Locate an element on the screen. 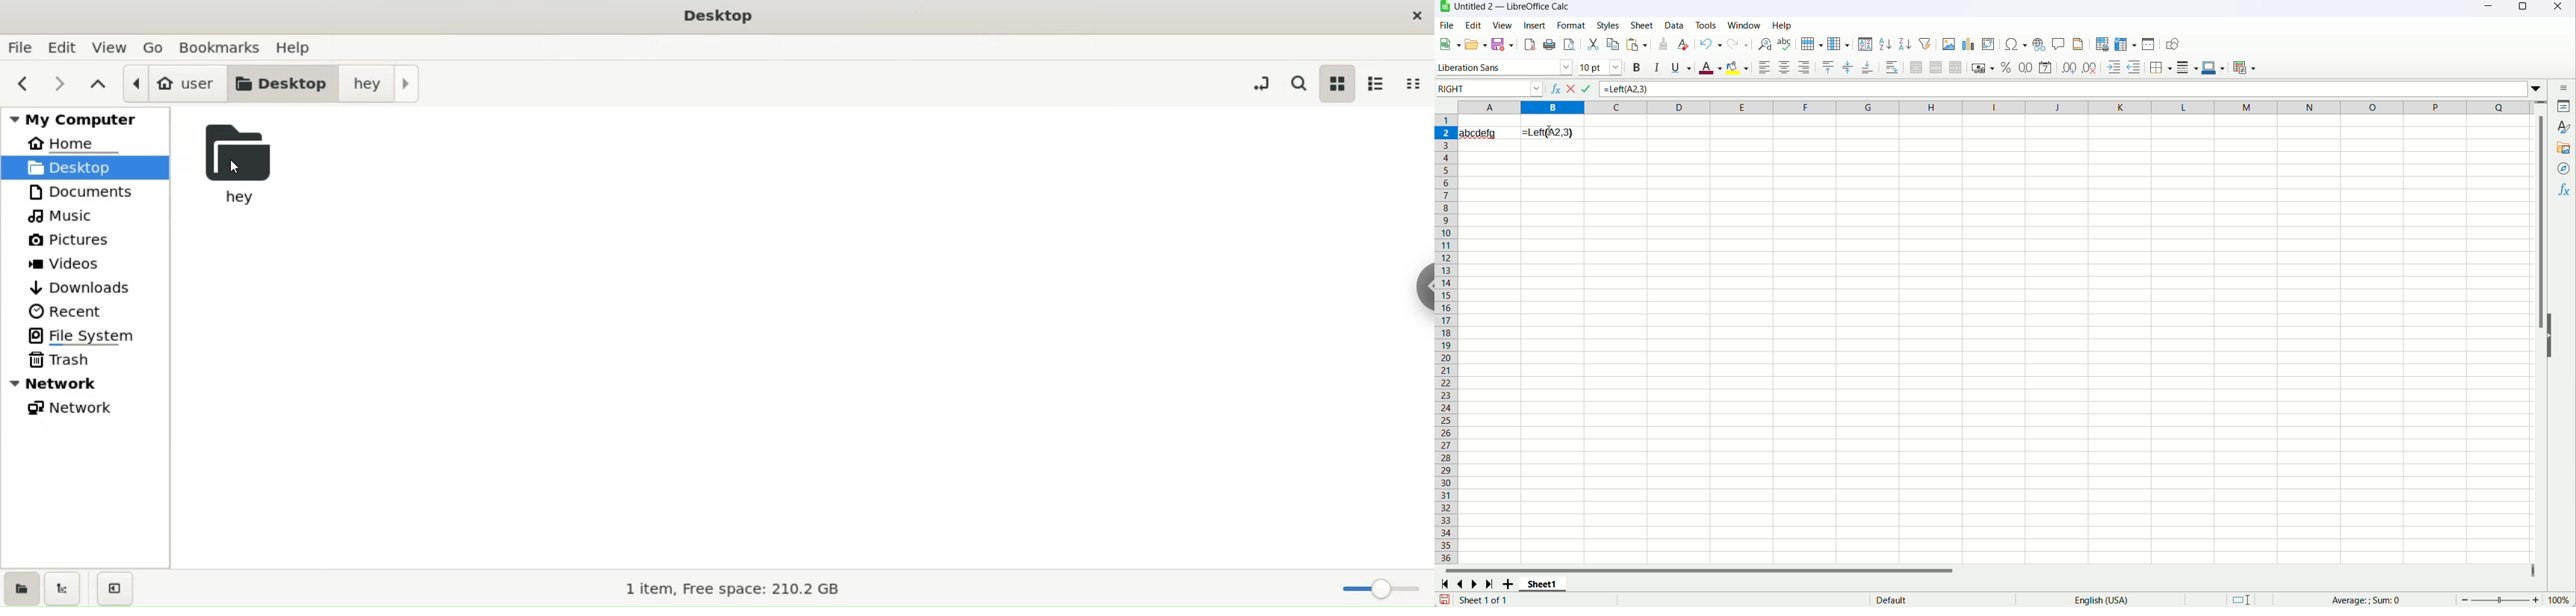  horizontal scroll bar is located at coordinates (1986, 571).